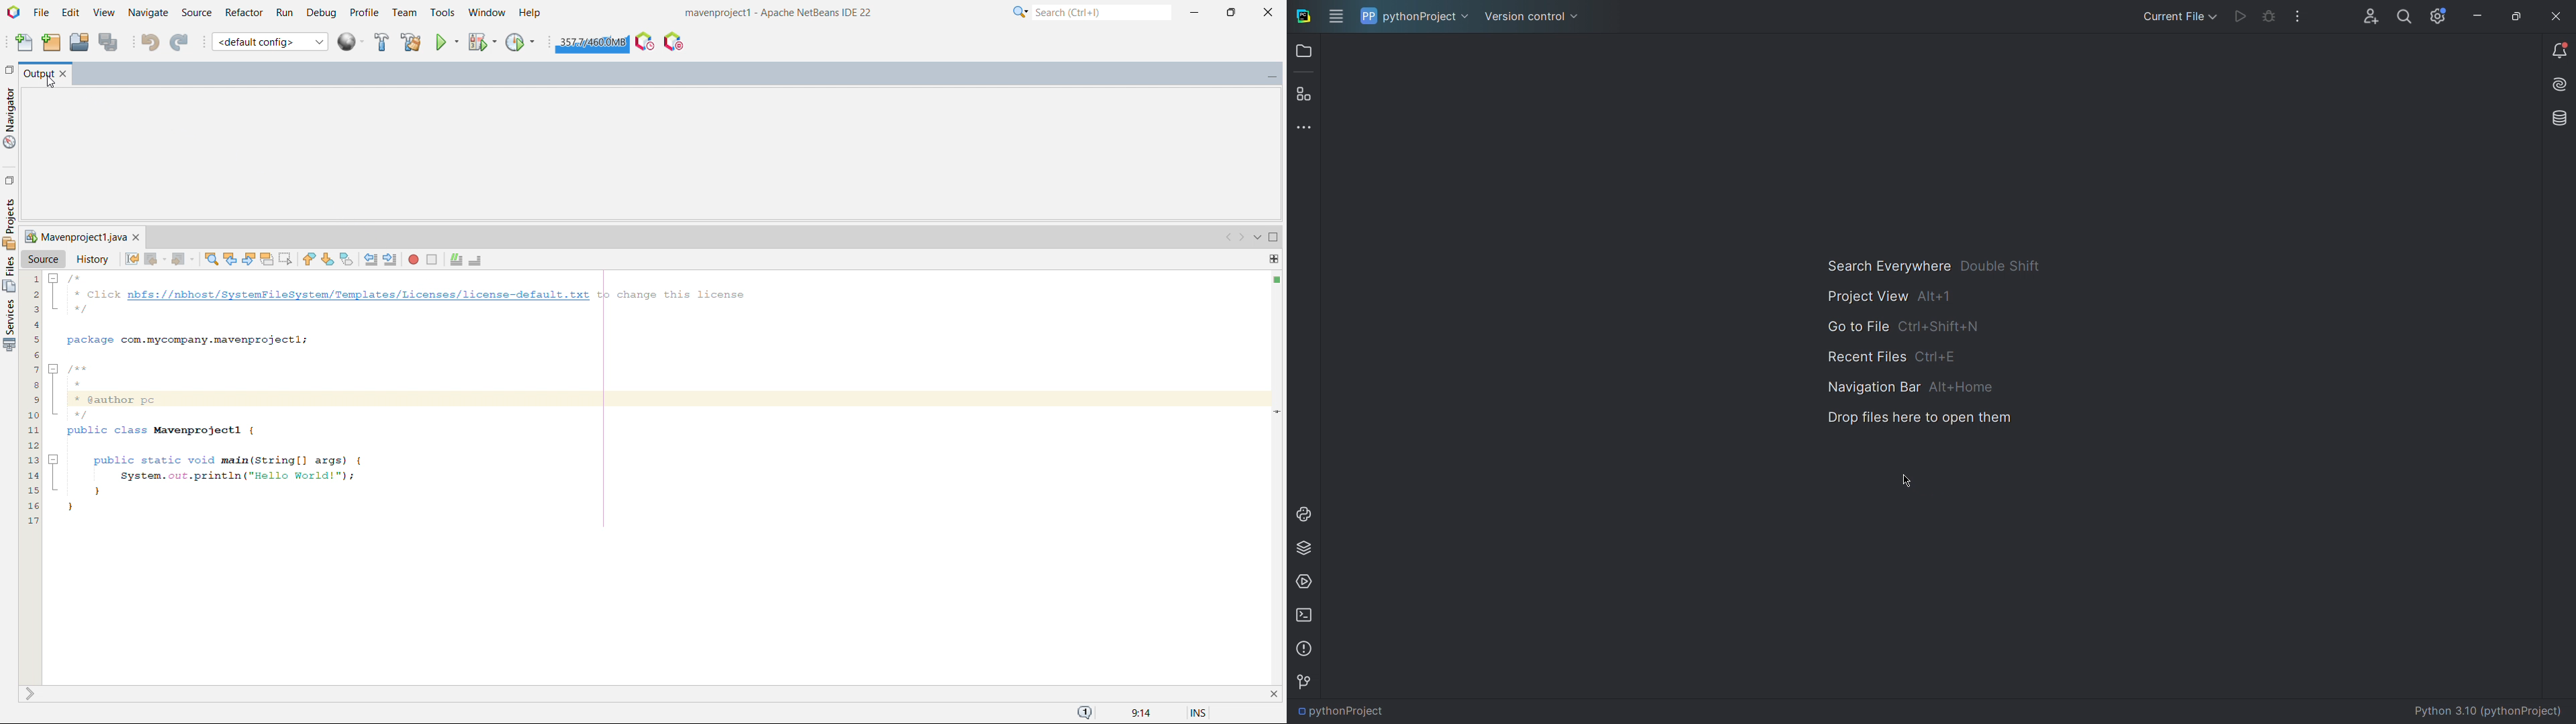 This screenshot has width=2576, height=728. I want to click on Application Menu, so click(1338, 17).